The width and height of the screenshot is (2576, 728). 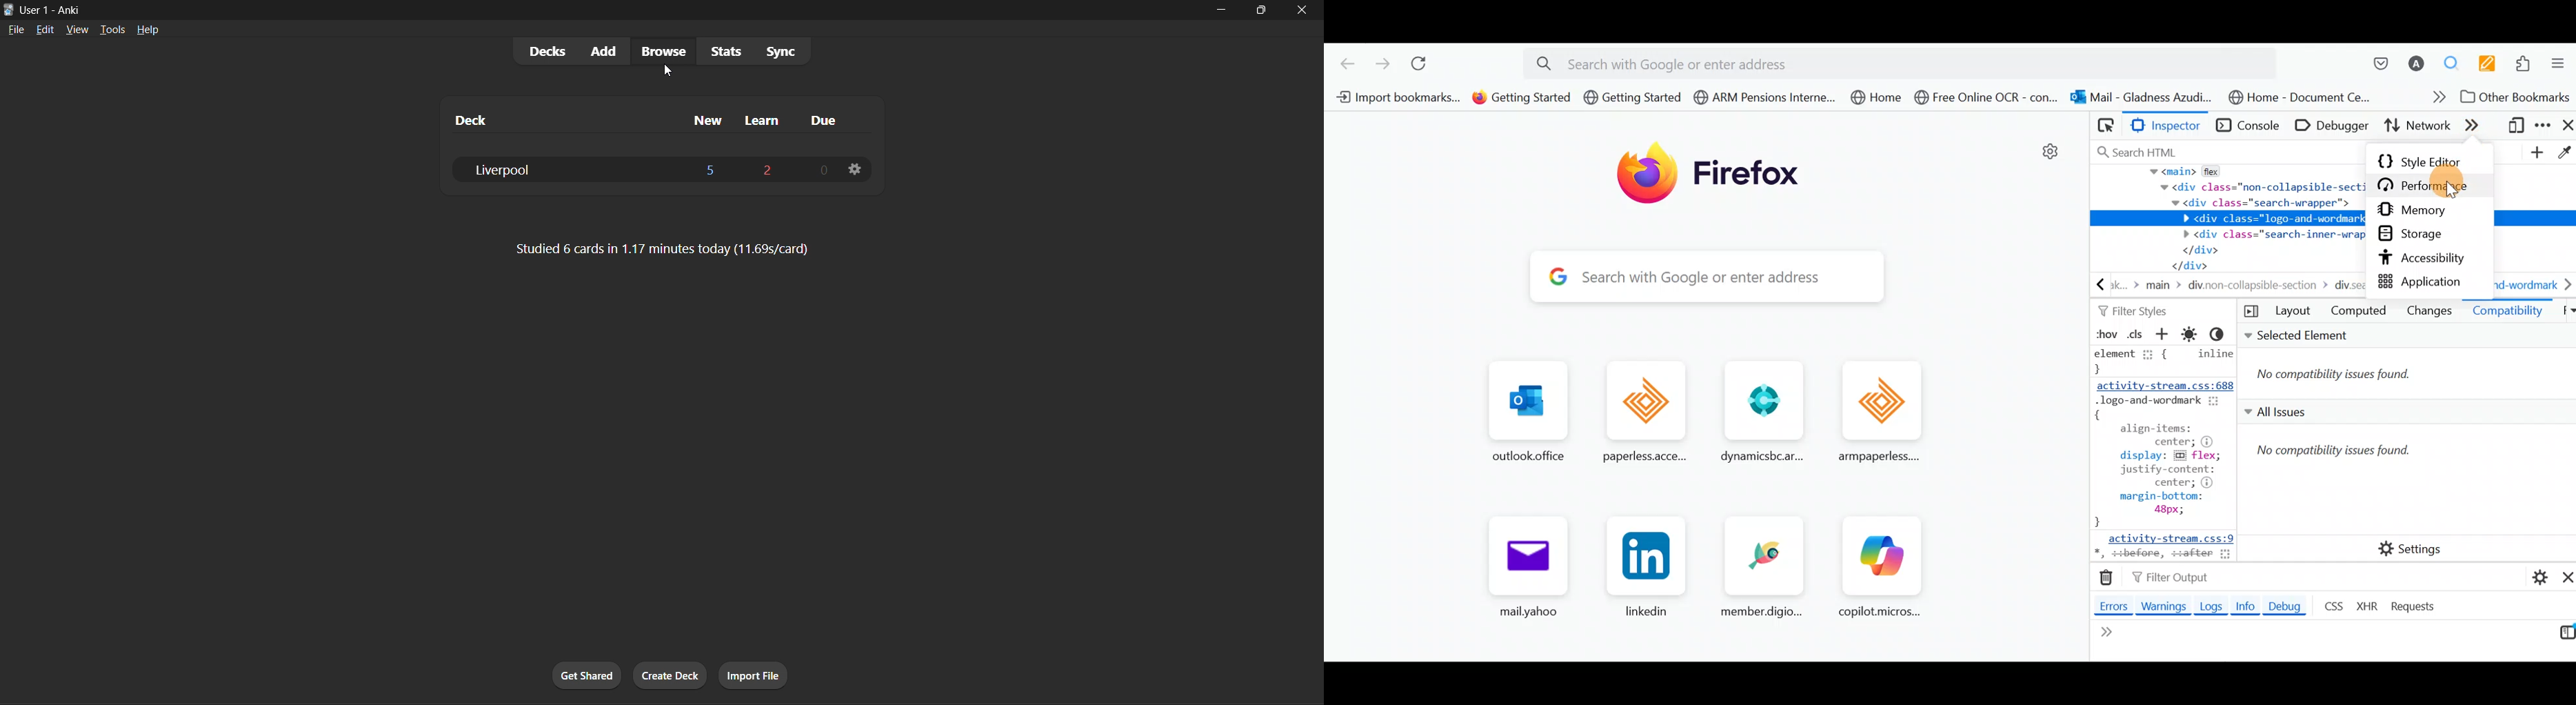 I want to click on Console, so click(x=2250, y=126).